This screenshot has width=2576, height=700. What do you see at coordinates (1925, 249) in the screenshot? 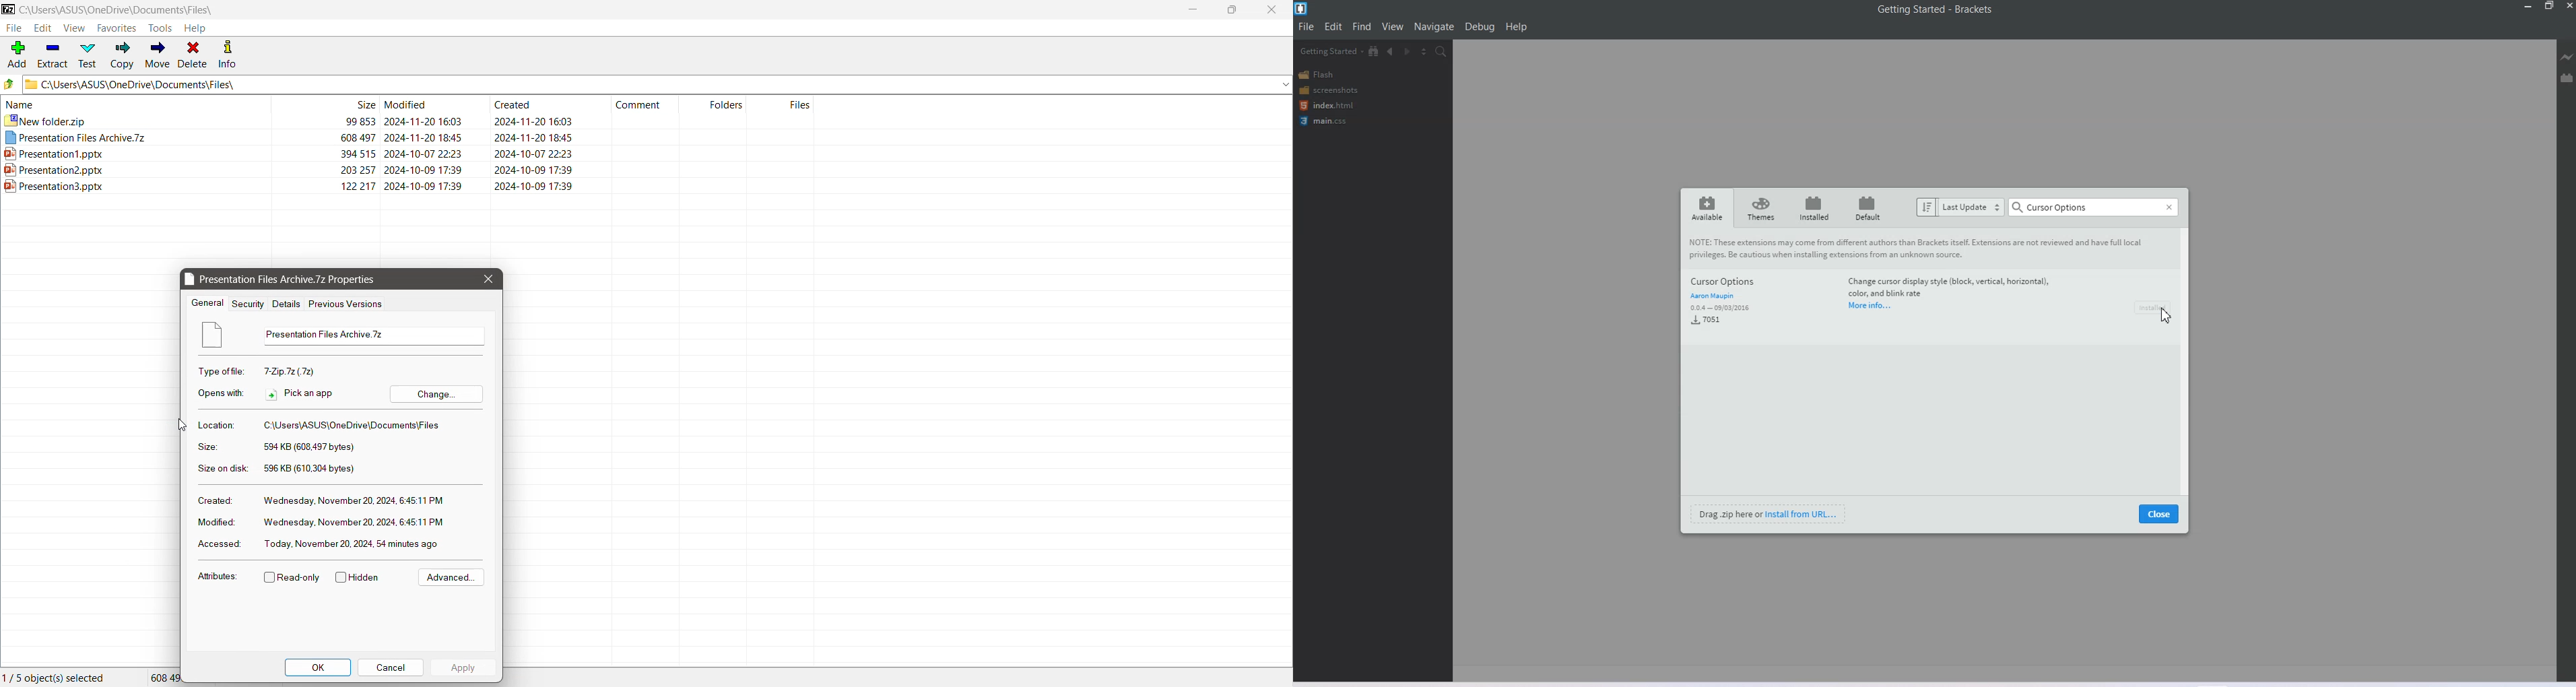
I see `note about extension to users` at bounding box center [1925, 249].